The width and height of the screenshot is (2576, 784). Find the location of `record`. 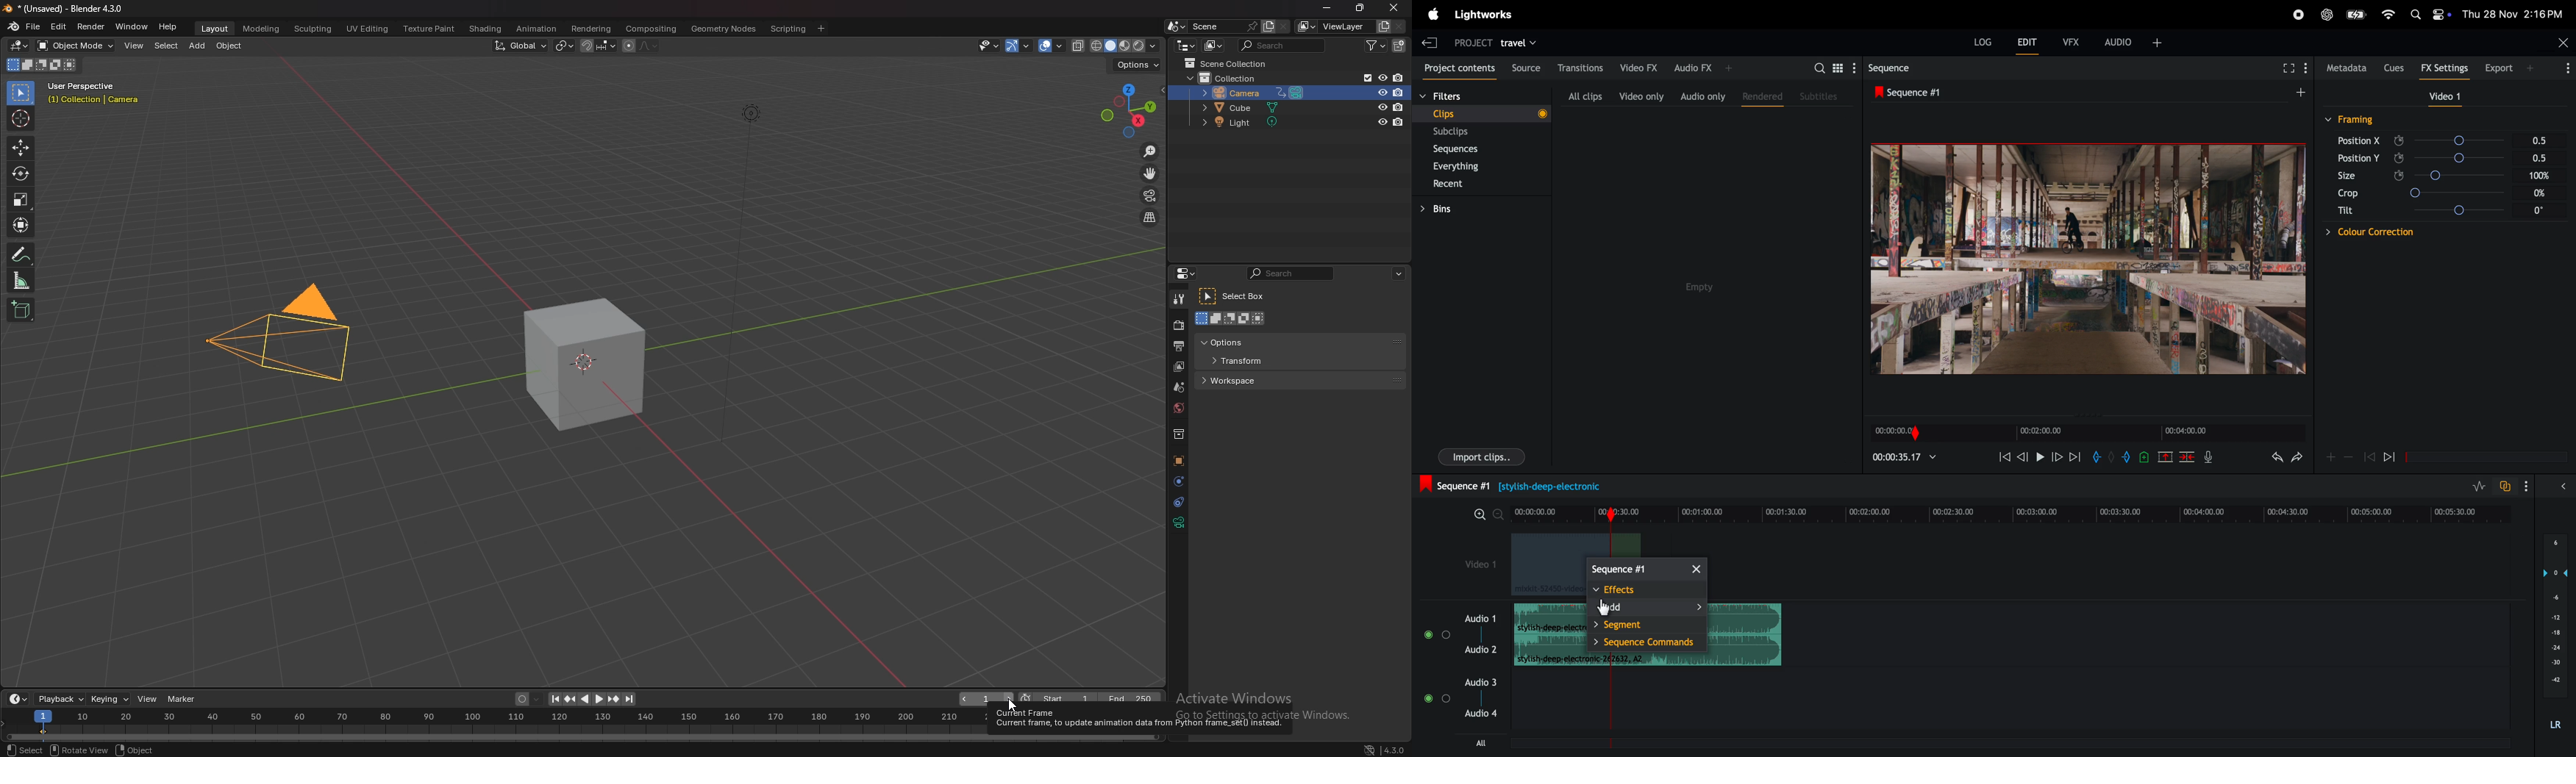

record is located at coordinates (2294, 15).